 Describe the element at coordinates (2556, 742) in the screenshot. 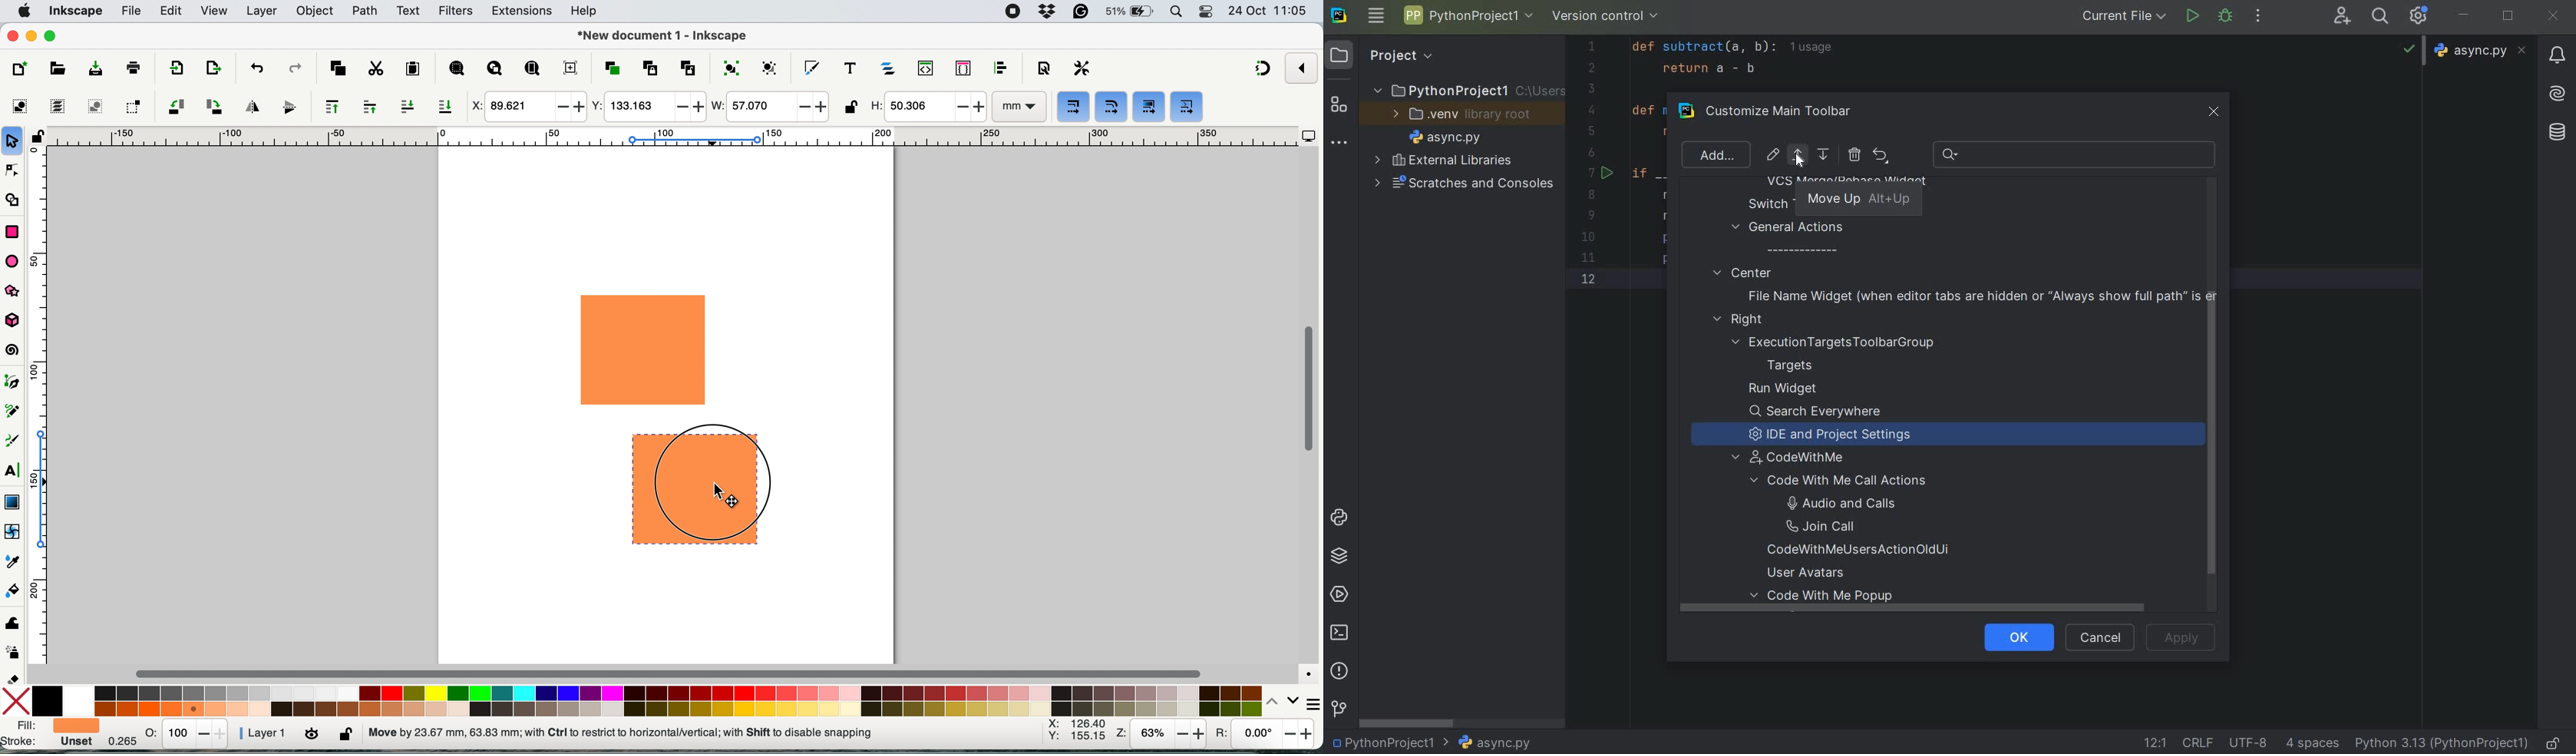

I see `MAKE FILE READY ONLY` at that location.